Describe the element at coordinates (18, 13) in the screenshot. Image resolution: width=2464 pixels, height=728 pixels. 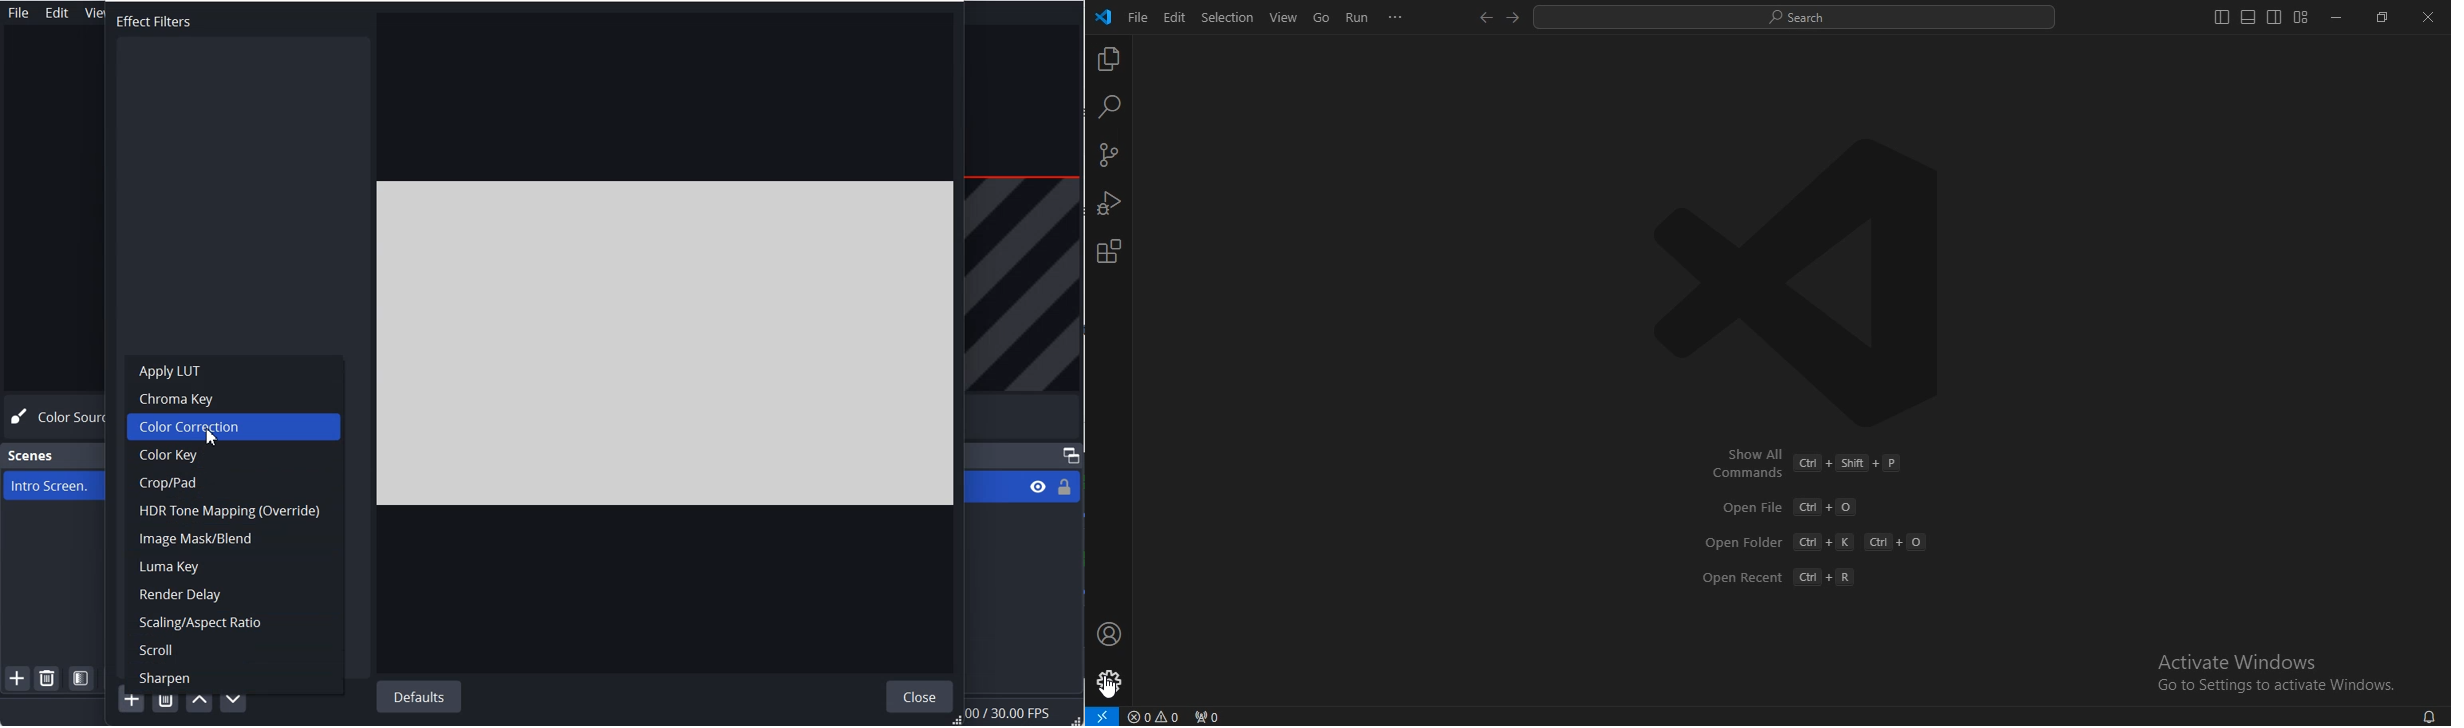
I see `File` at that location.